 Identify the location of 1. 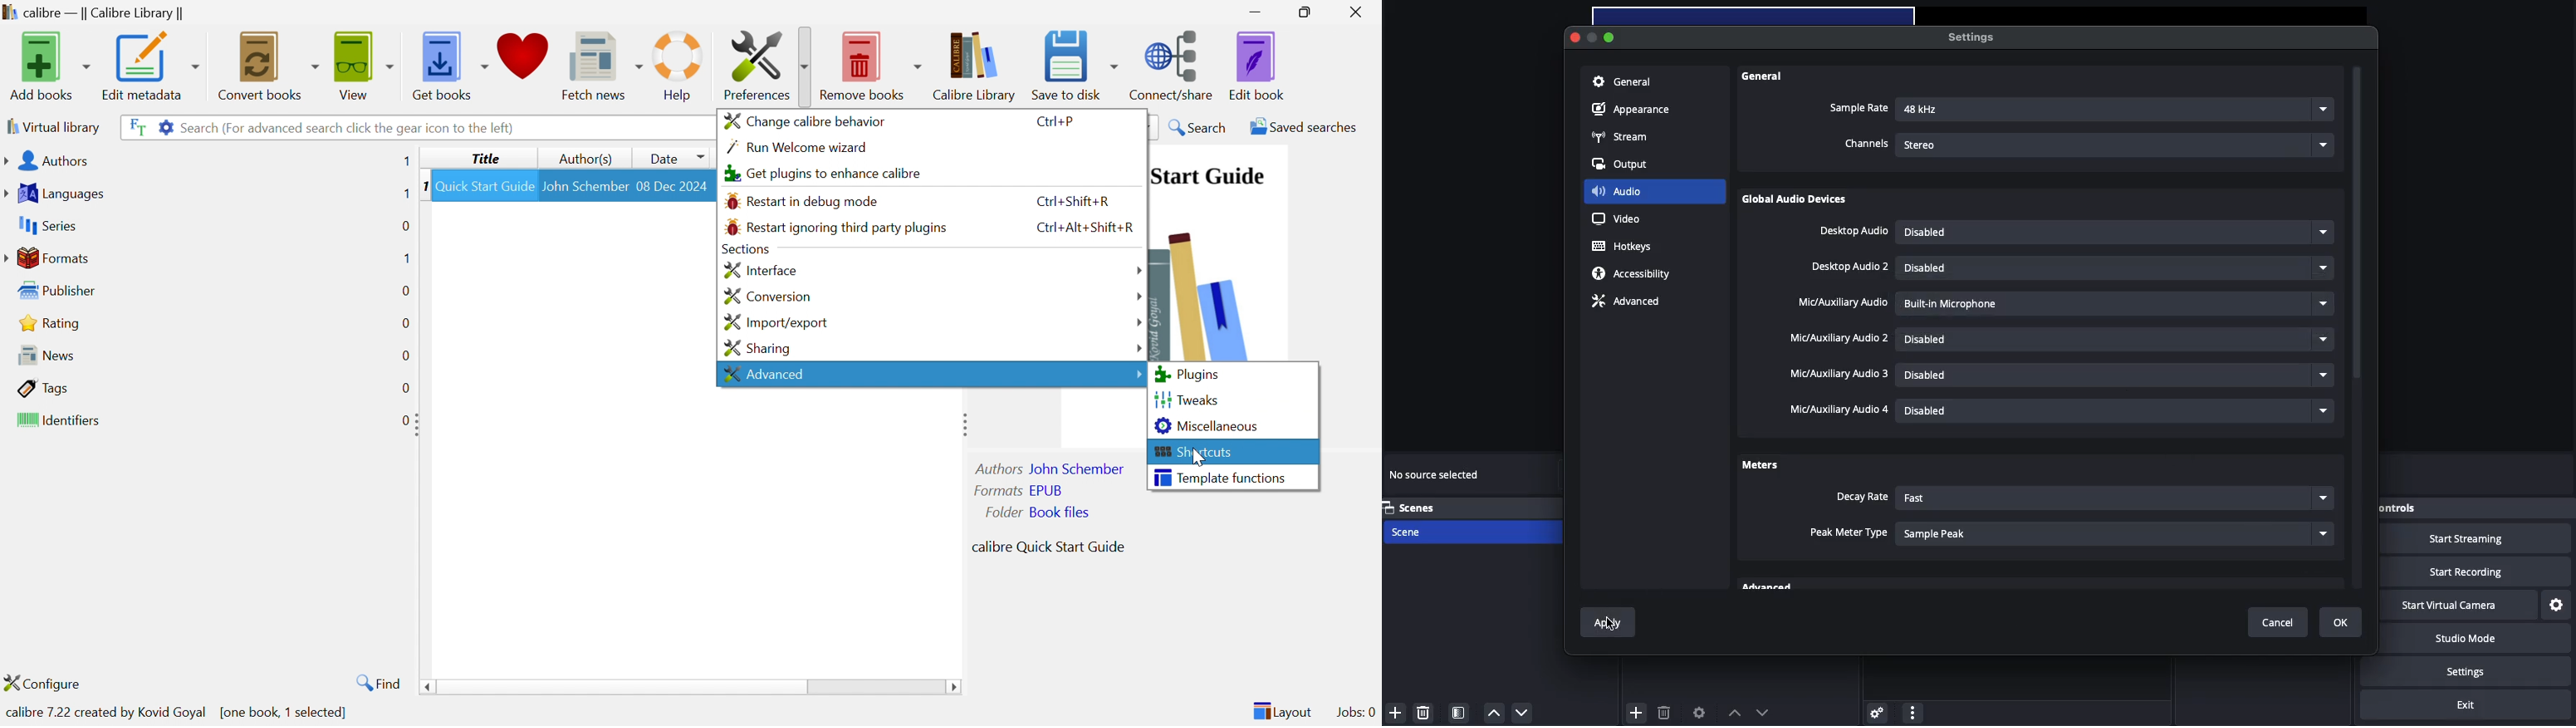
(406, 161).